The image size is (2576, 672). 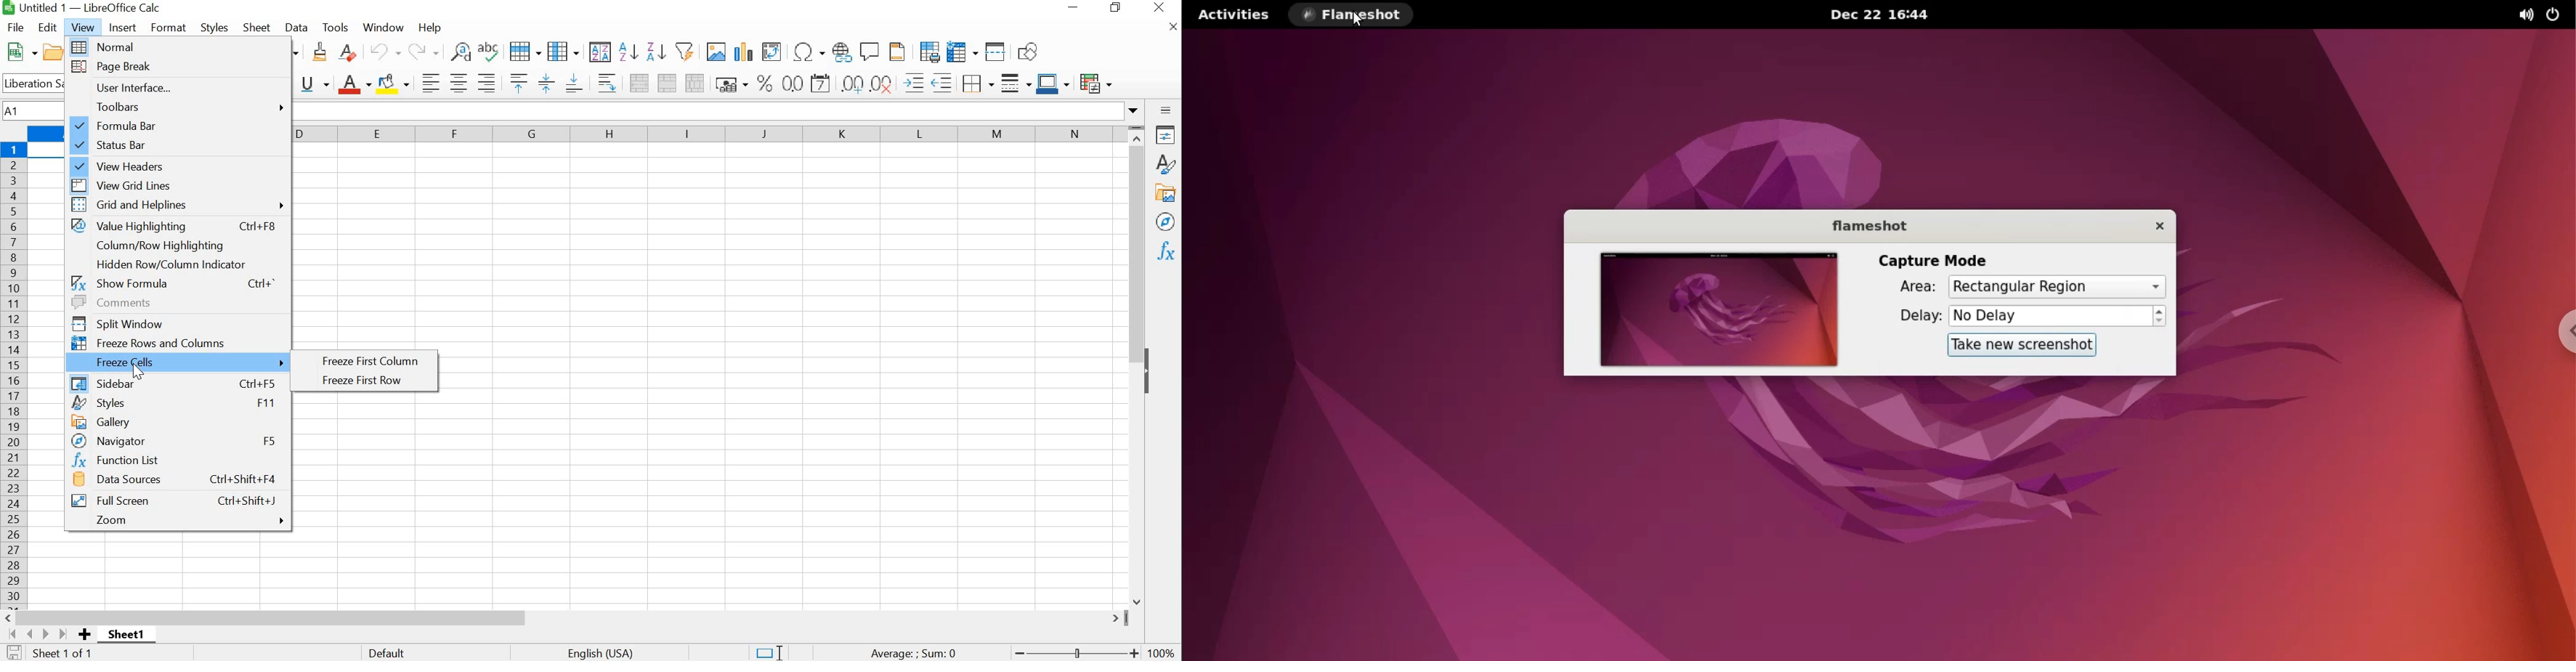 What do you see at coordinates (387, 52) in the screenshot?
I see `UNDO` at bounding box center [387, 52].